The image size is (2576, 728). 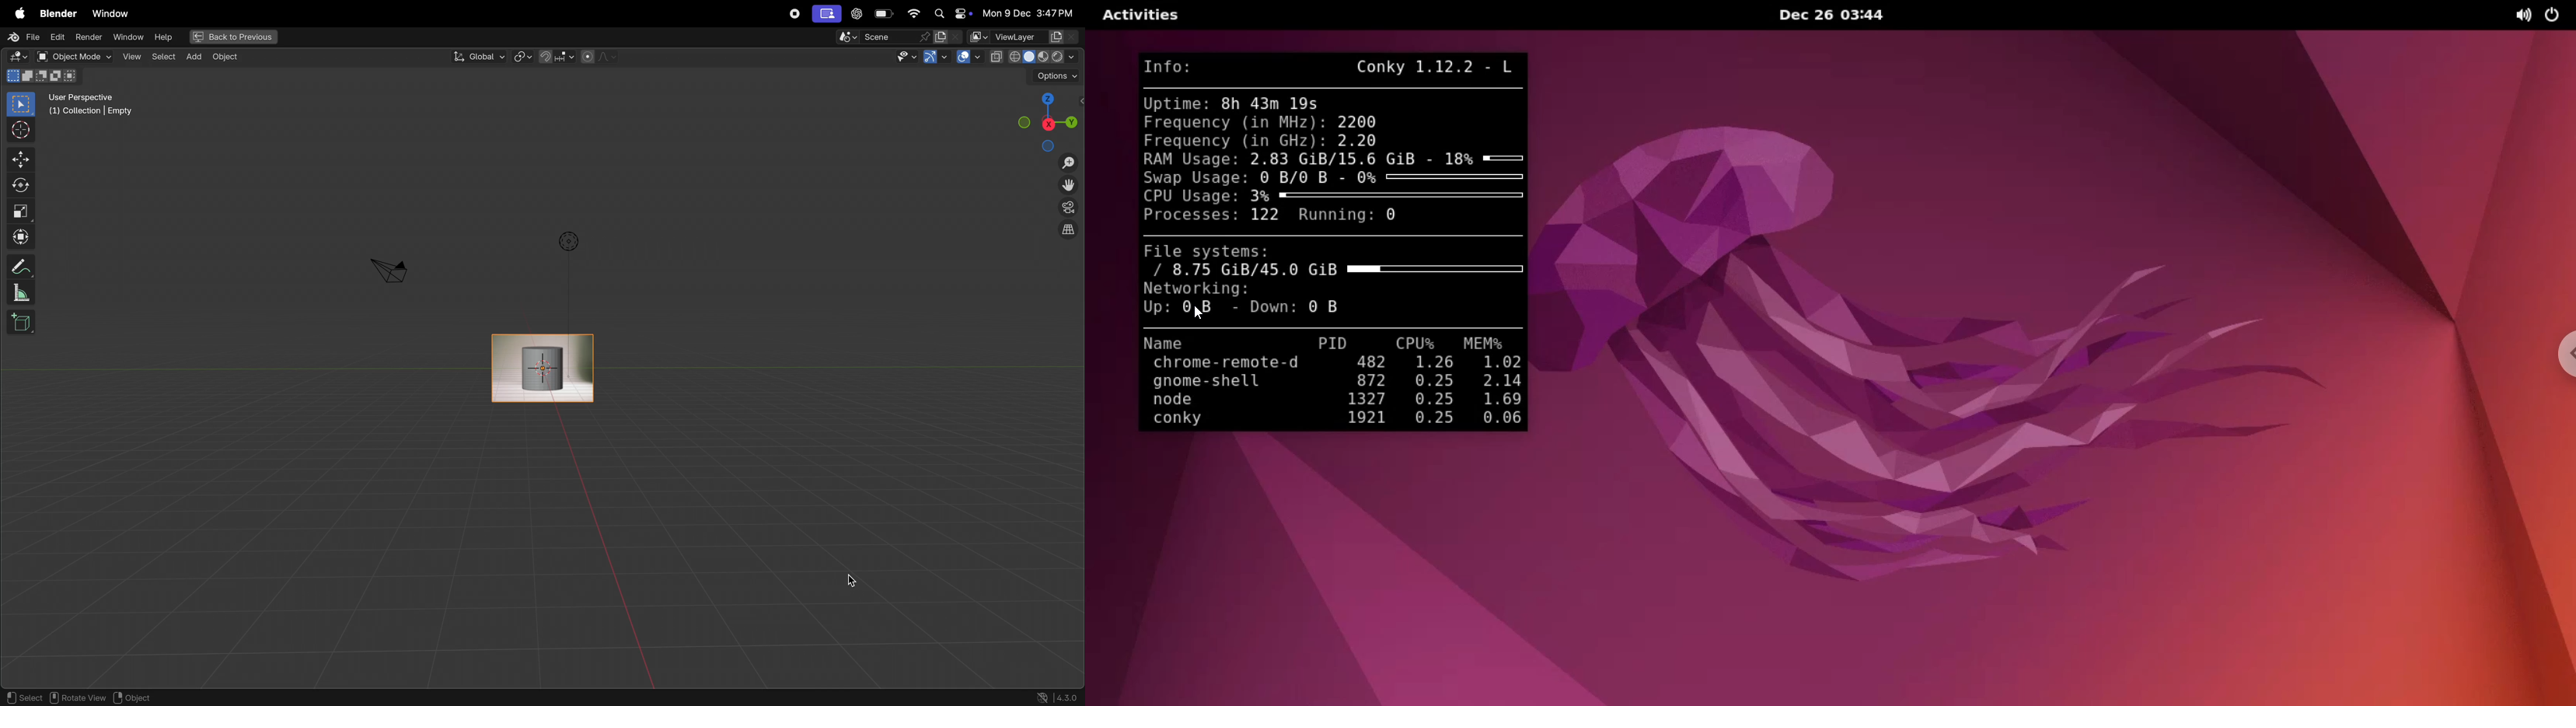 What do you see at coordinates (58, 38) in the screenshot?
I see `edit` at bounding box center [58, 38].